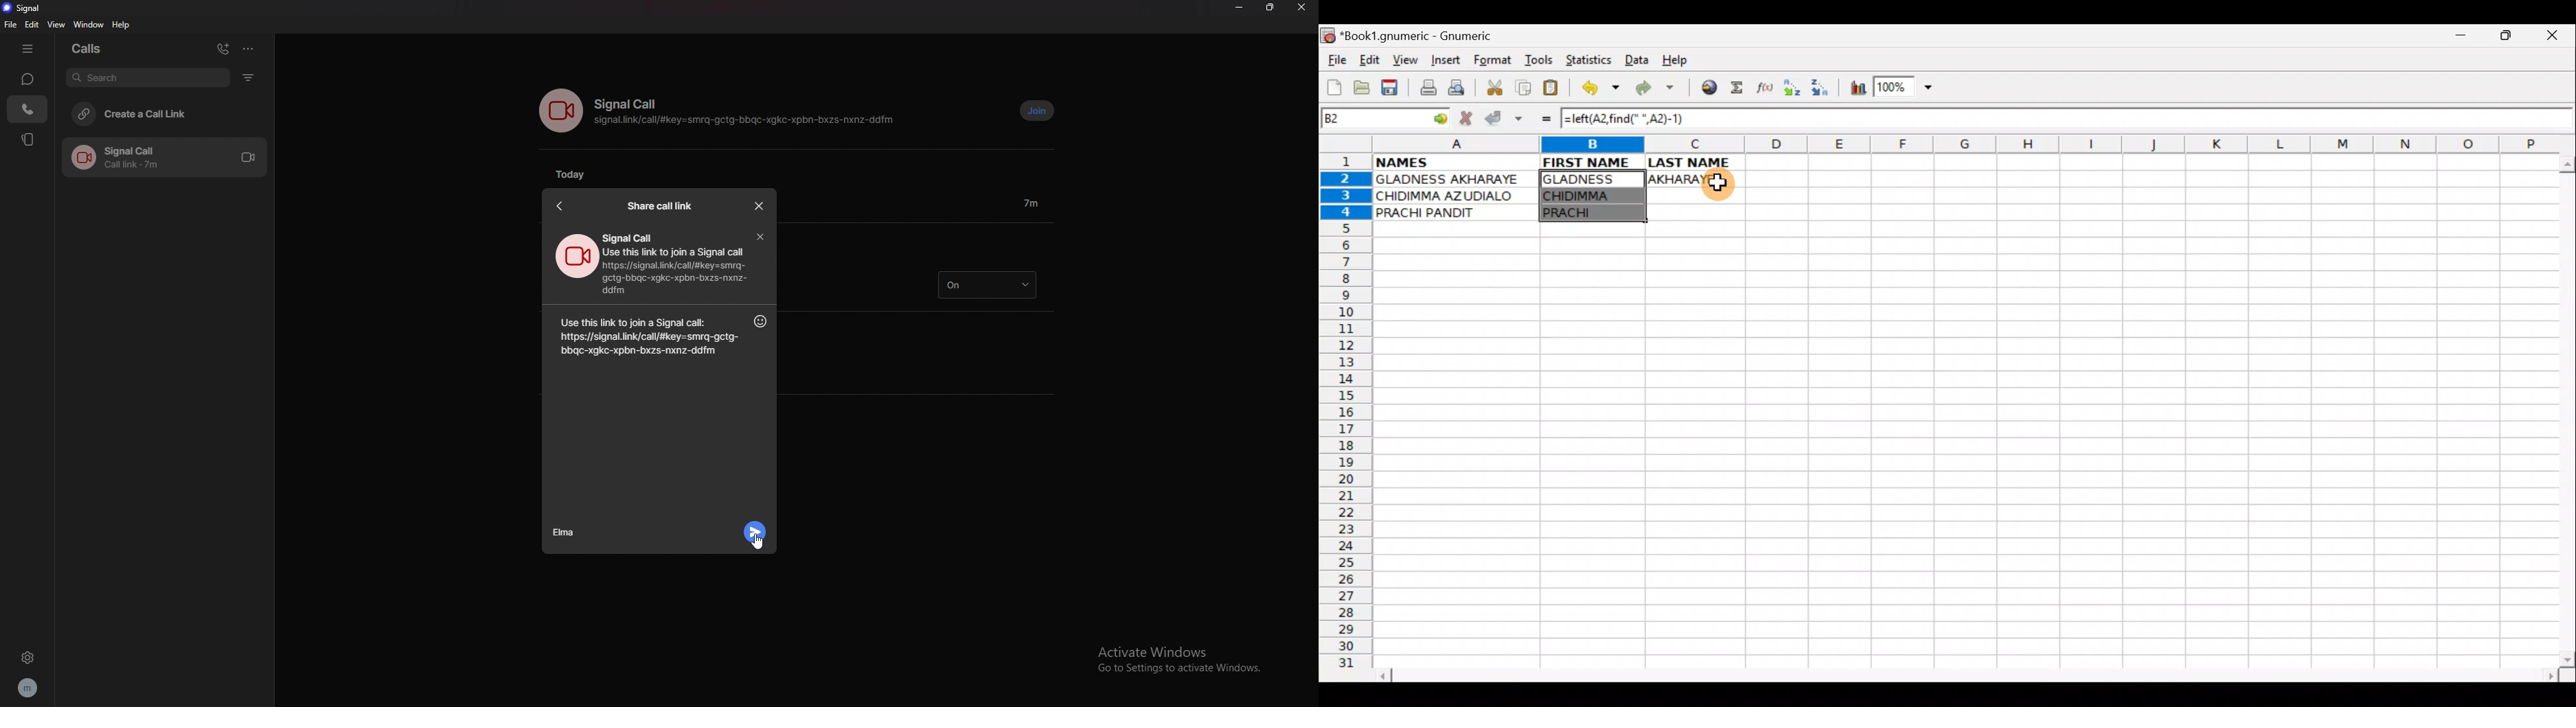 The height and width of the screenshot is (728, 2576). What do you see at coordinates (1696, 179) in the screenshot?
I see `AKHARAYE` at bounding box center [1696, 179].